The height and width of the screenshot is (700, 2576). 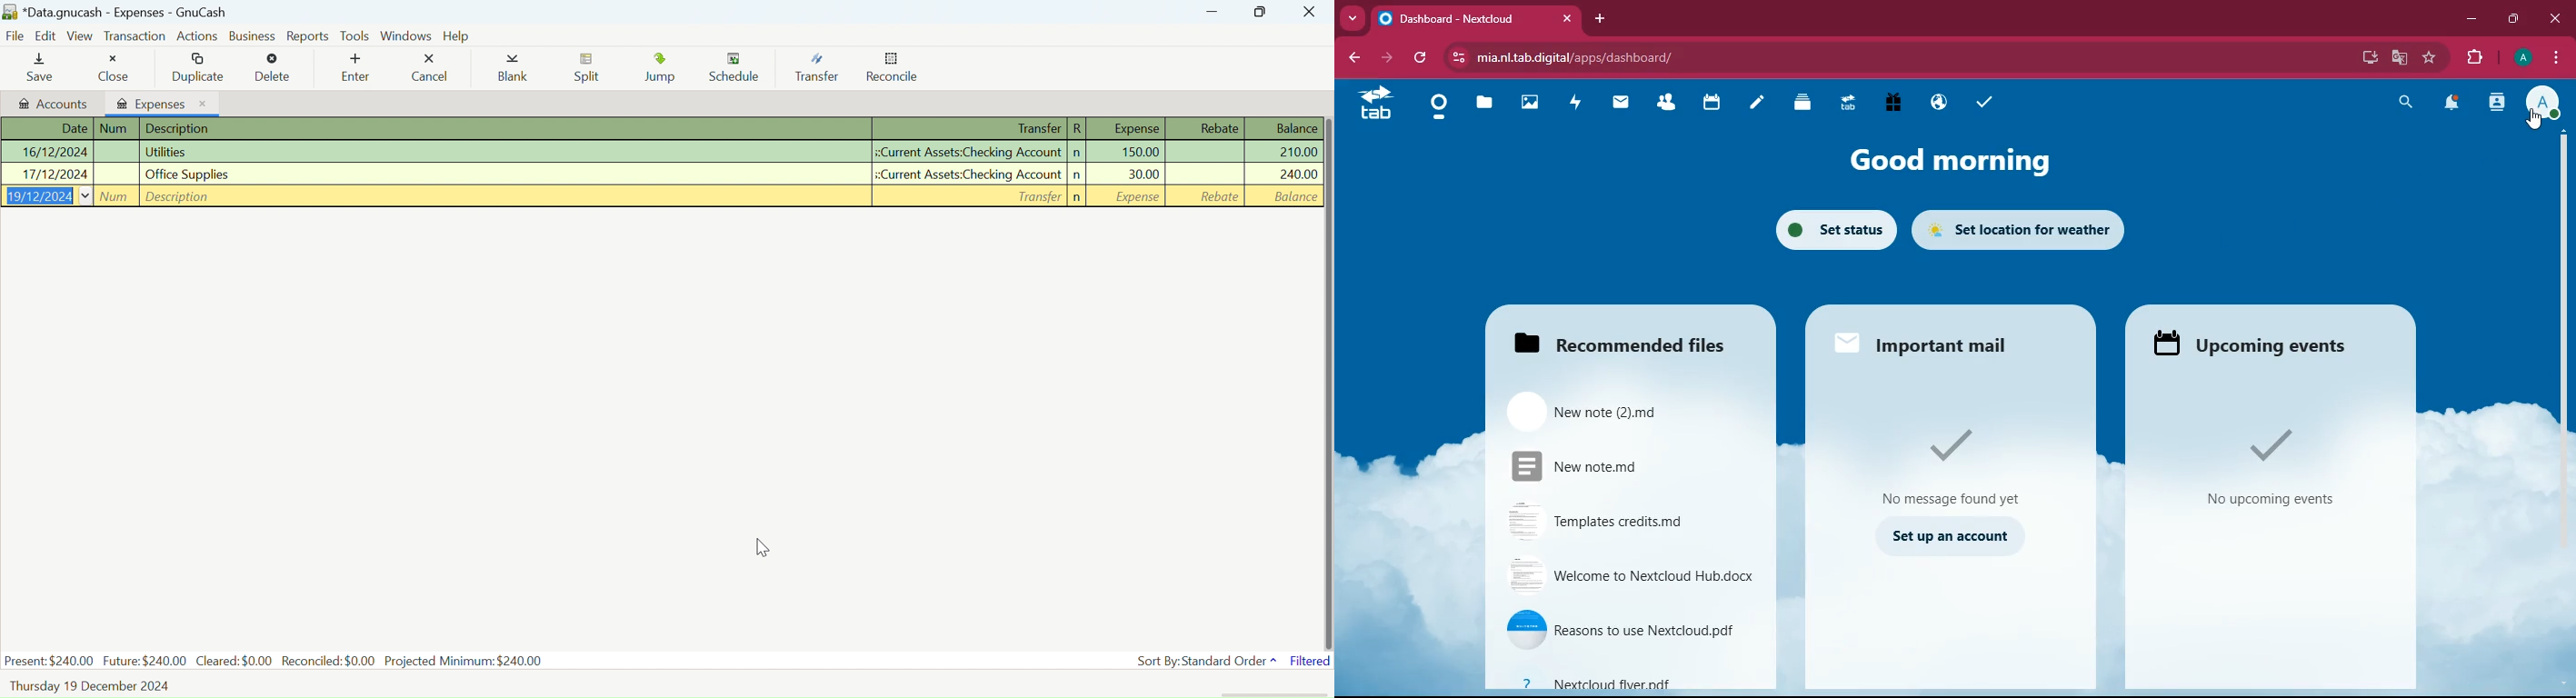 What do you see at coordinates (1206, 662) in the screenshot?
I see `Sort By: Standard Order` at bounding box center [1206, 662].